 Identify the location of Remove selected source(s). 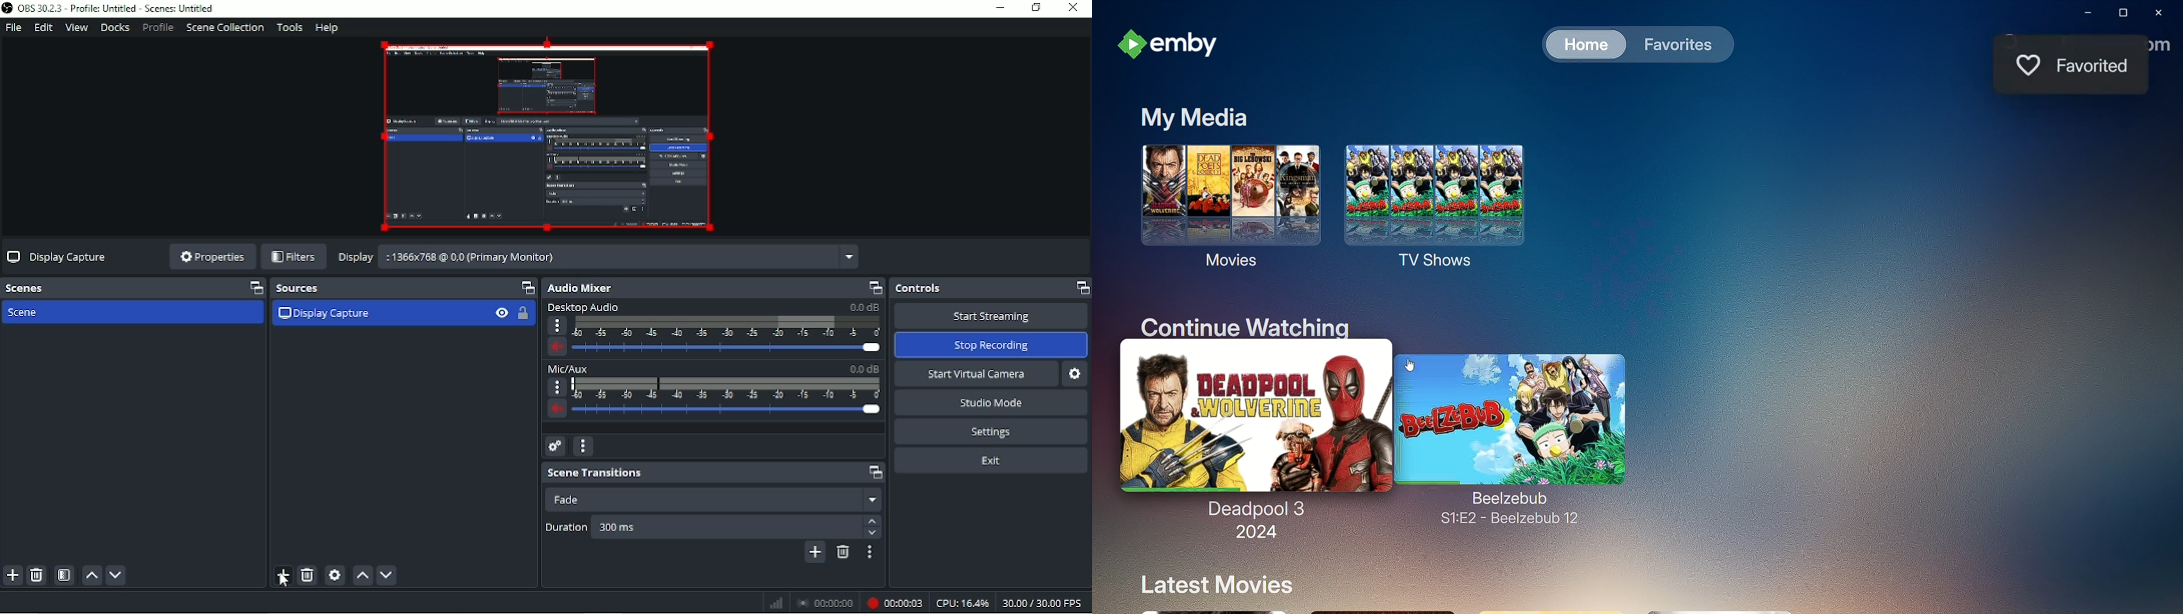
(308, 576).